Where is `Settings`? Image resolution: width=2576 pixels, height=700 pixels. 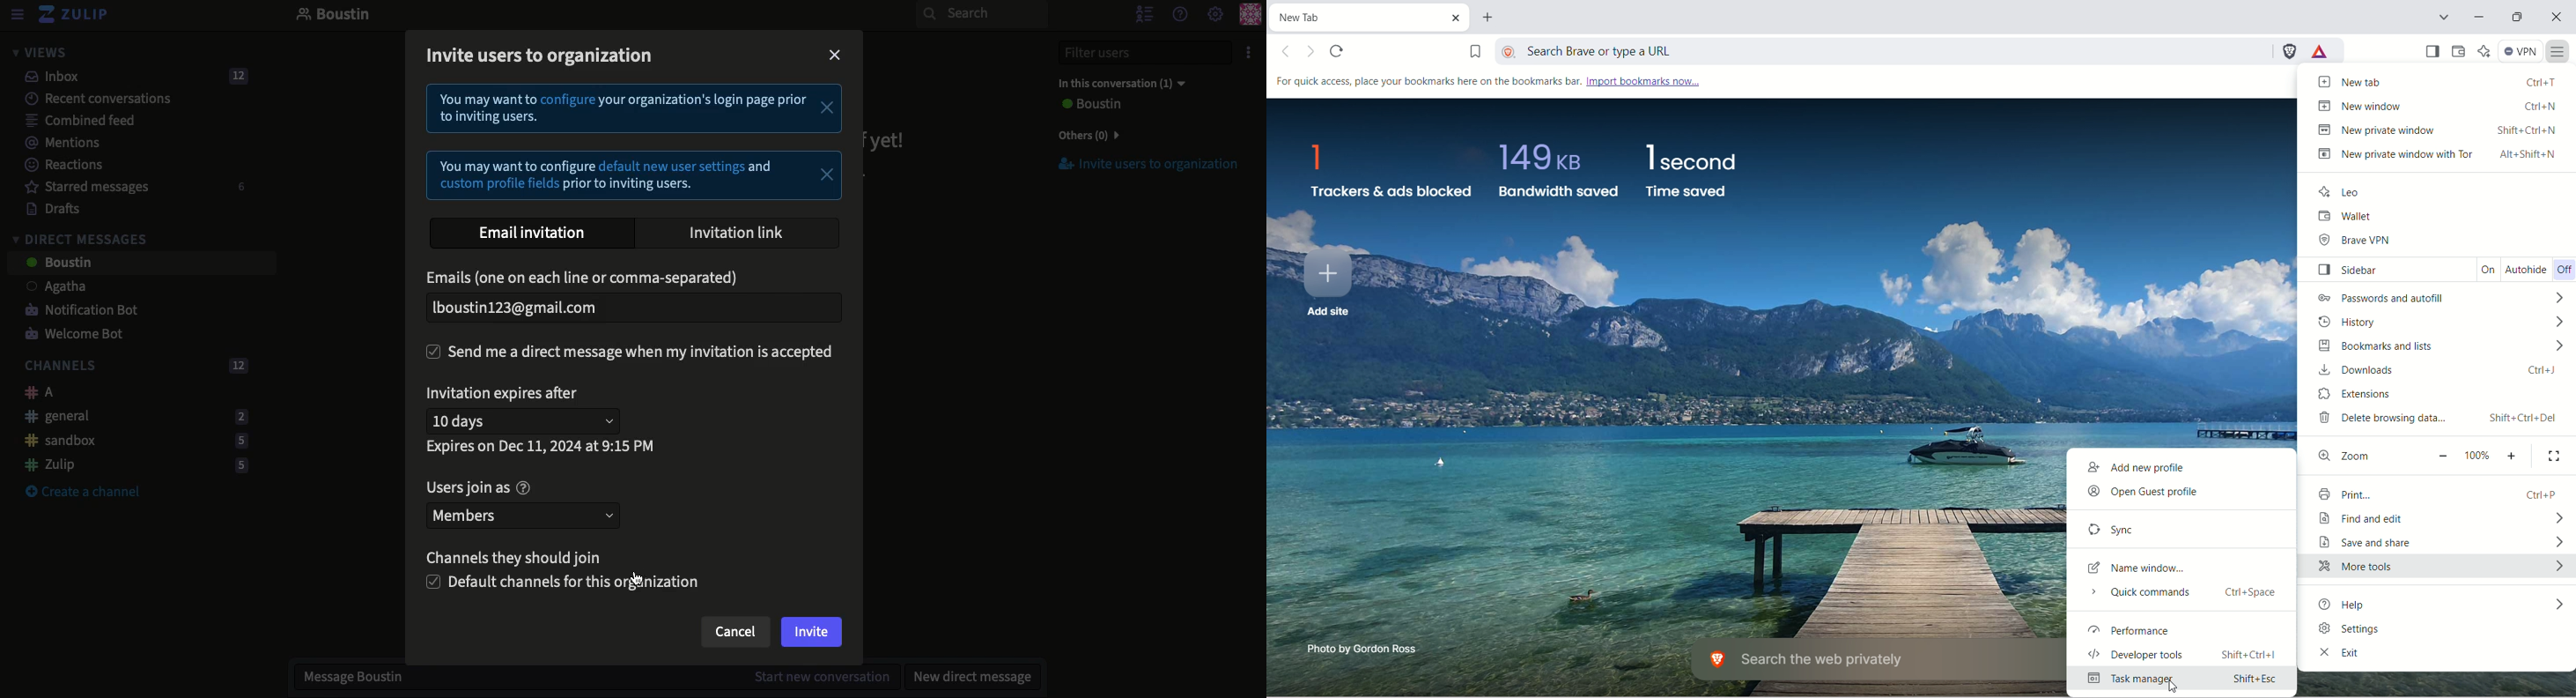
Settings is located at coordinates (1215, 15).